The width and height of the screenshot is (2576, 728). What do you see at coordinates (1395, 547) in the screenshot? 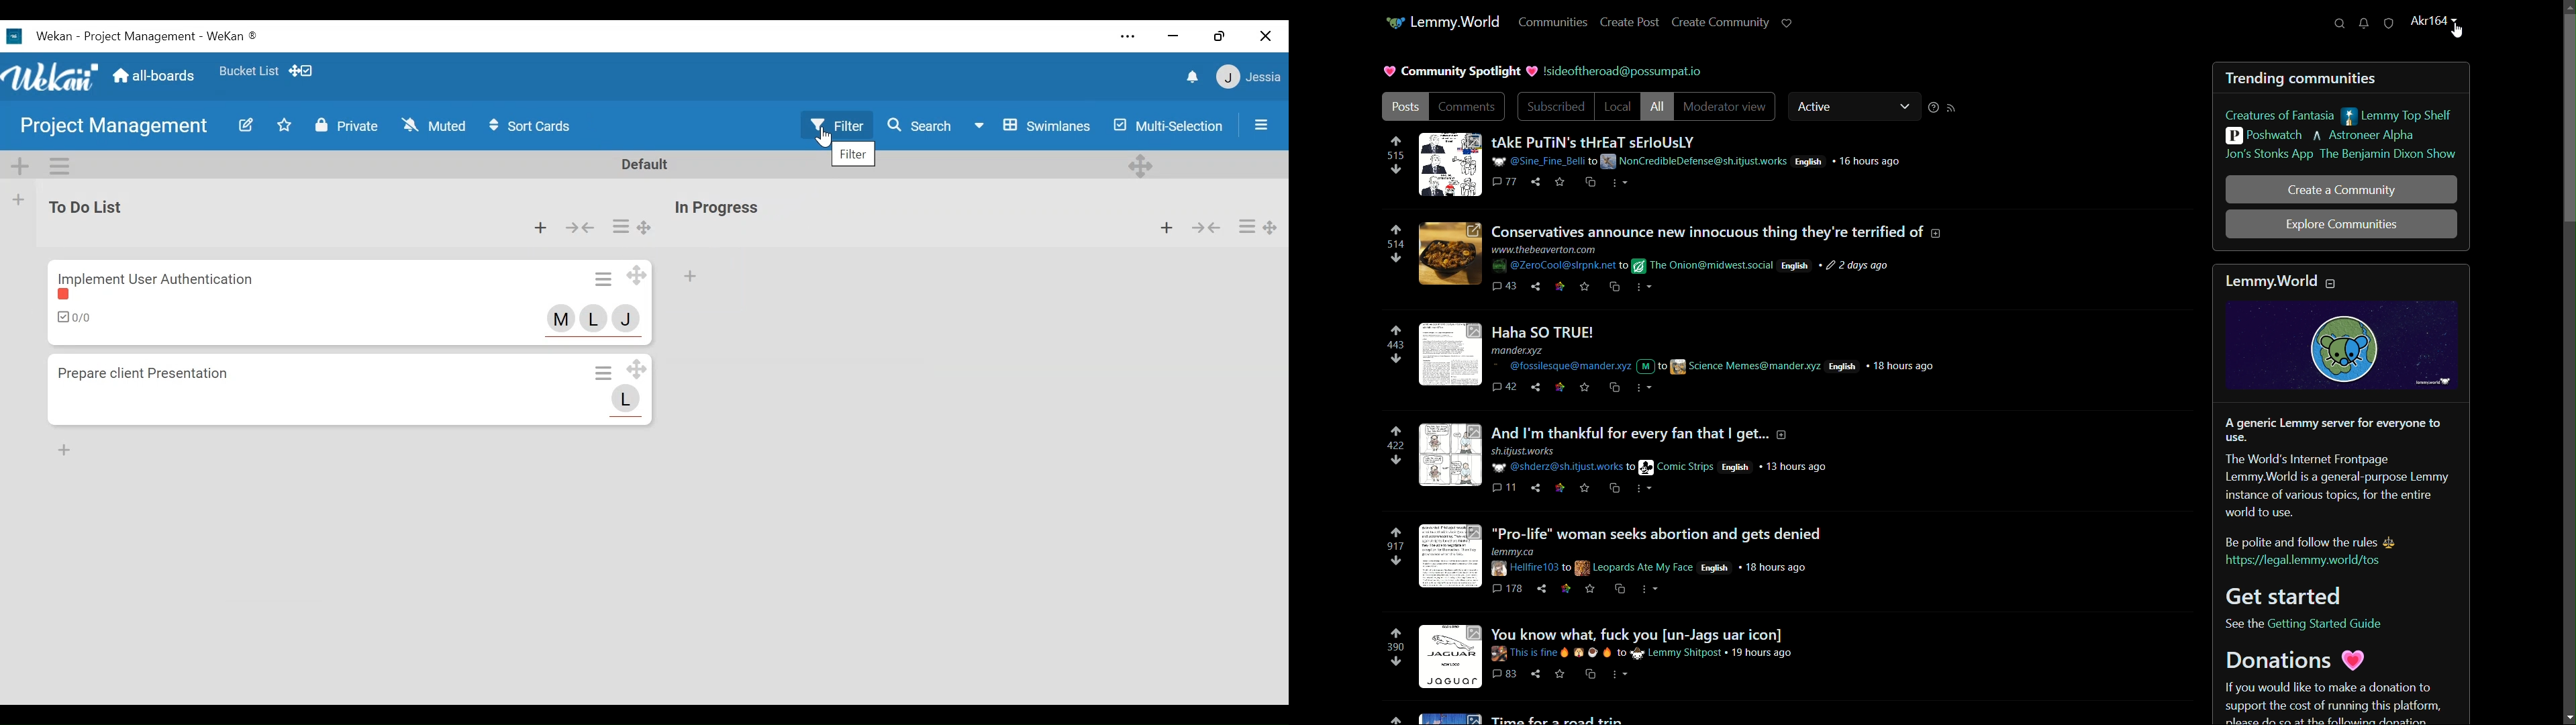
I see `number of votes` at bounding box center [1395, 547].